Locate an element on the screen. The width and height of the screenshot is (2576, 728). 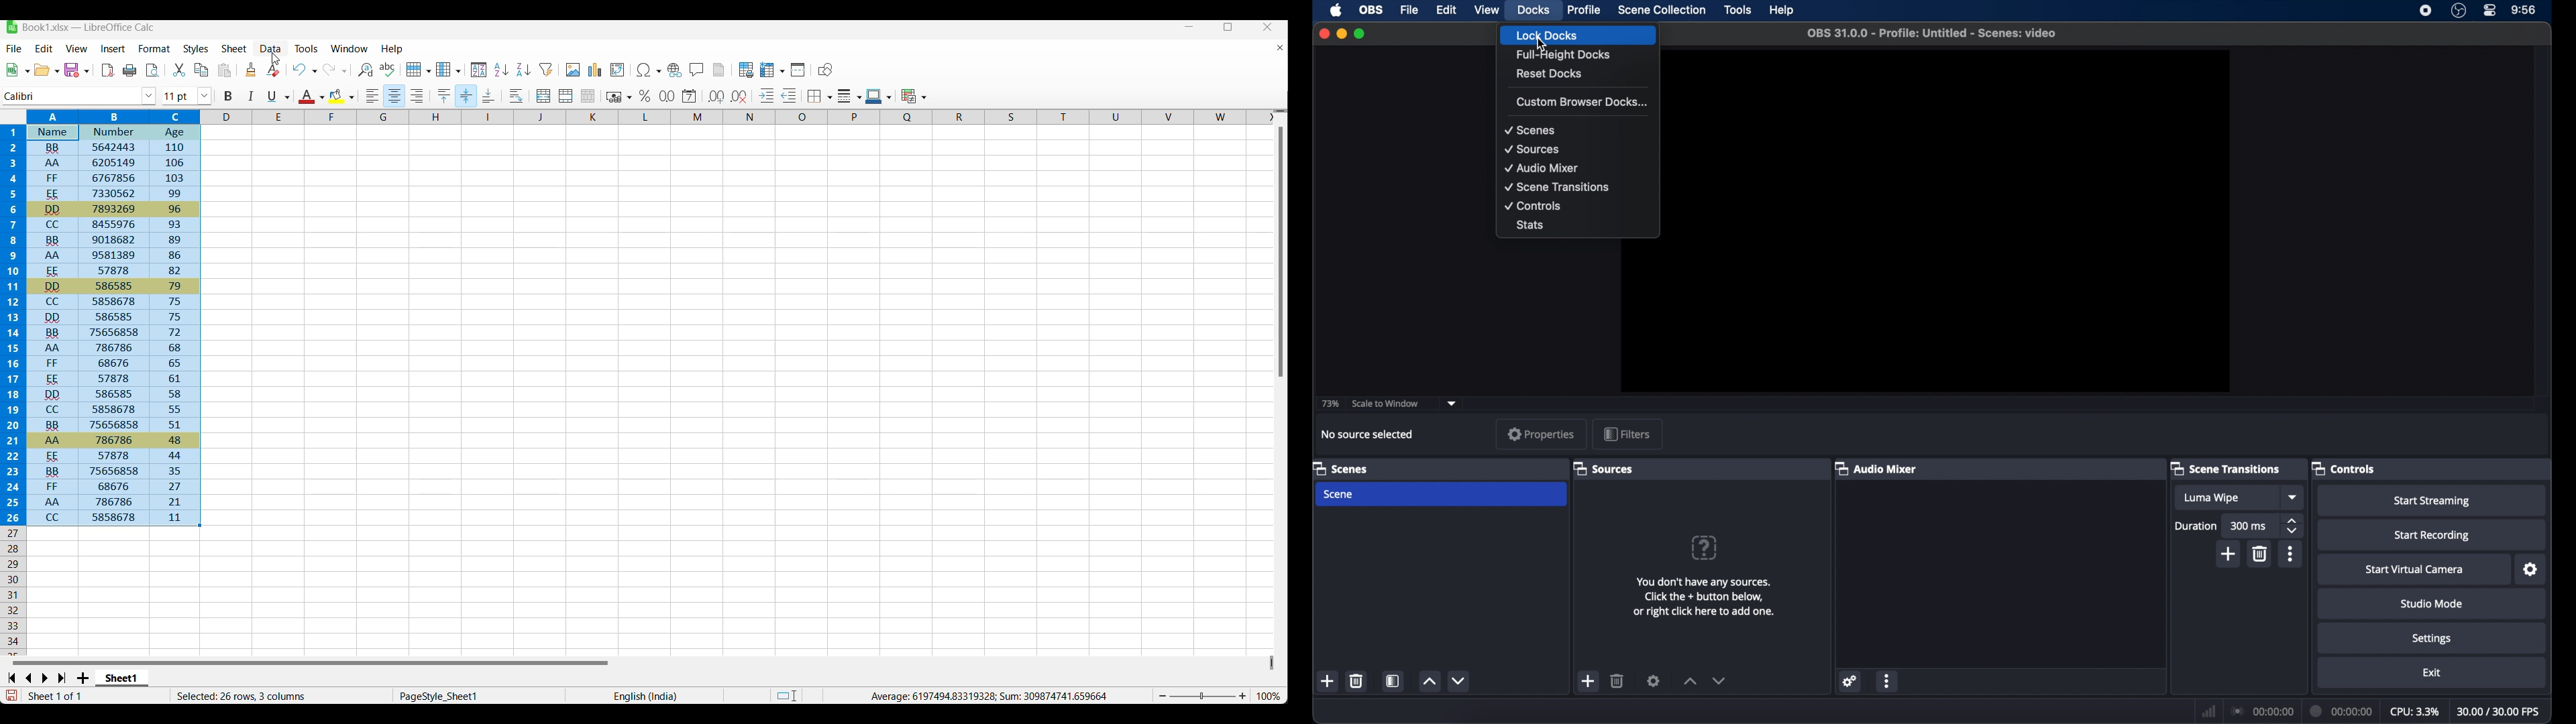
full-height docks is located at coordinates (1564, 56).